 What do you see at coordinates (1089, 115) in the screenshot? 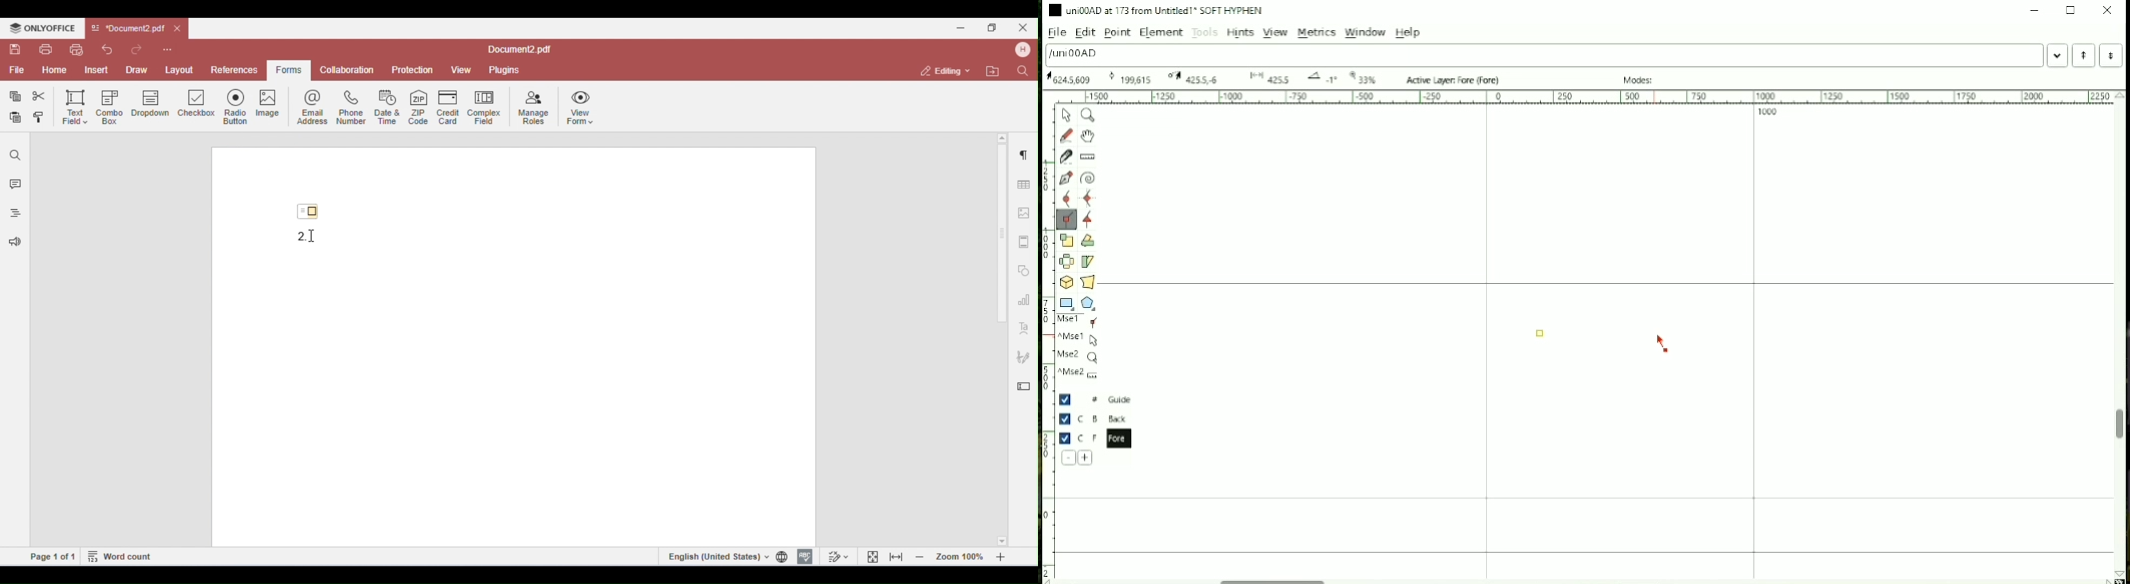
I see `Magnify` at bounding box center [1089, 115].